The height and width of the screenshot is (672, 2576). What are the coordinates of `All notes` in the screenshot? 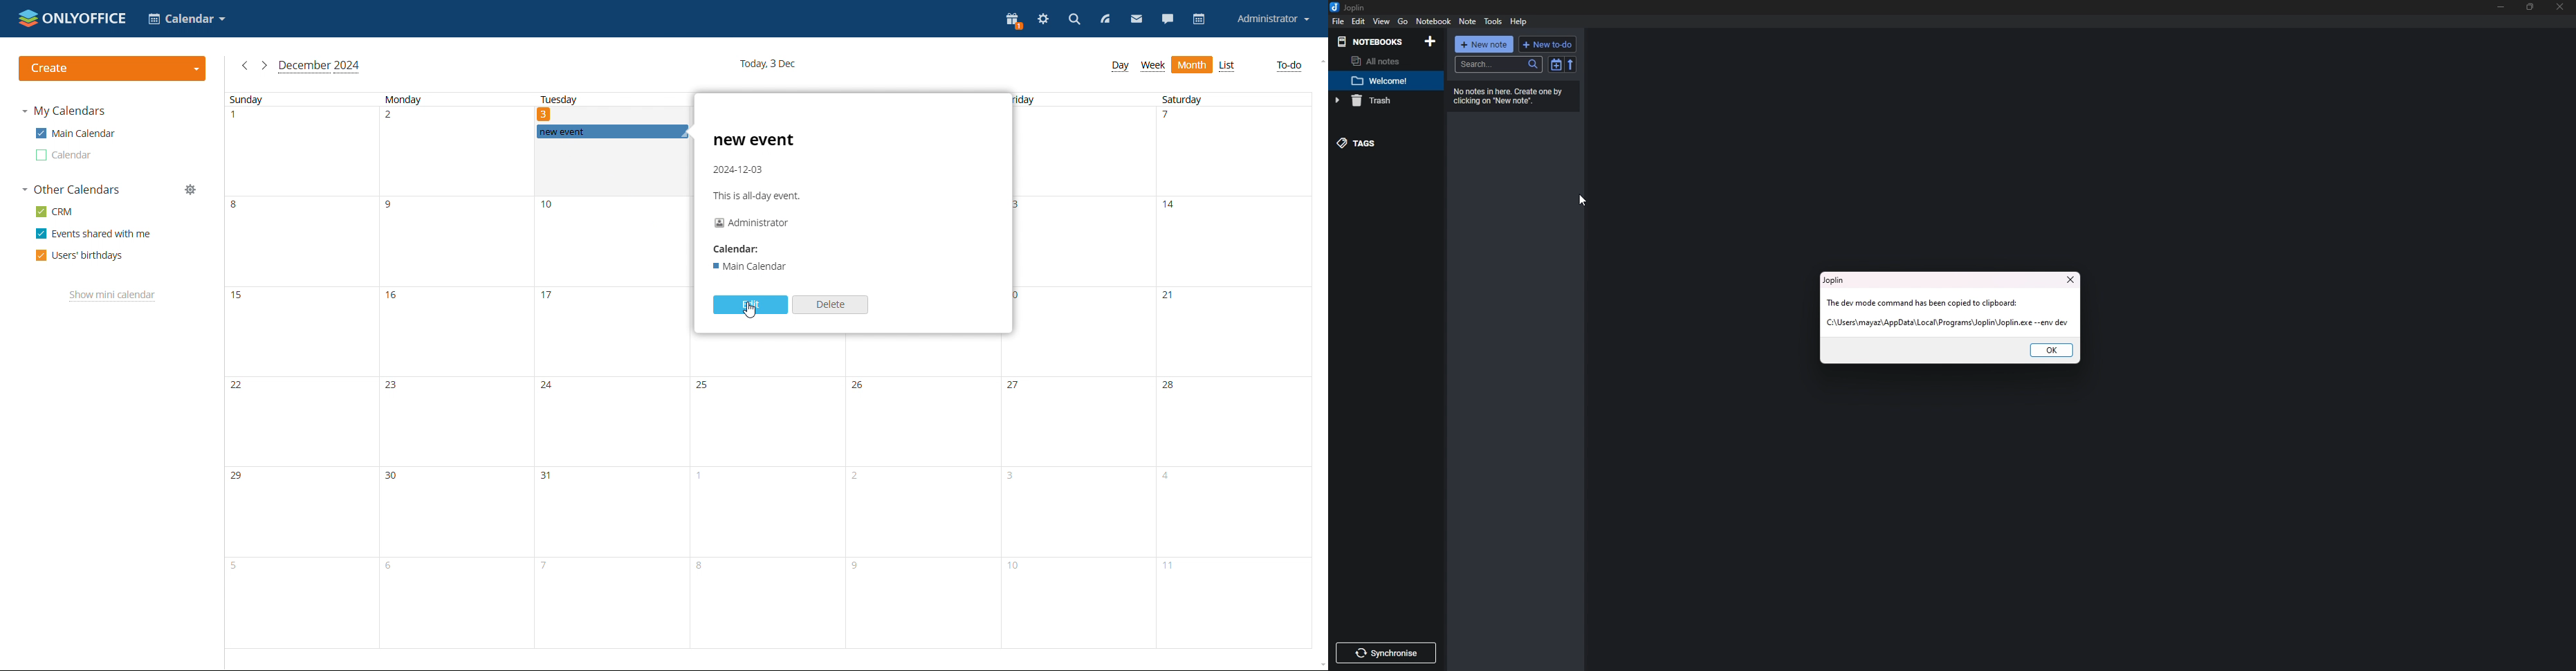 It's located at (1381, 61).